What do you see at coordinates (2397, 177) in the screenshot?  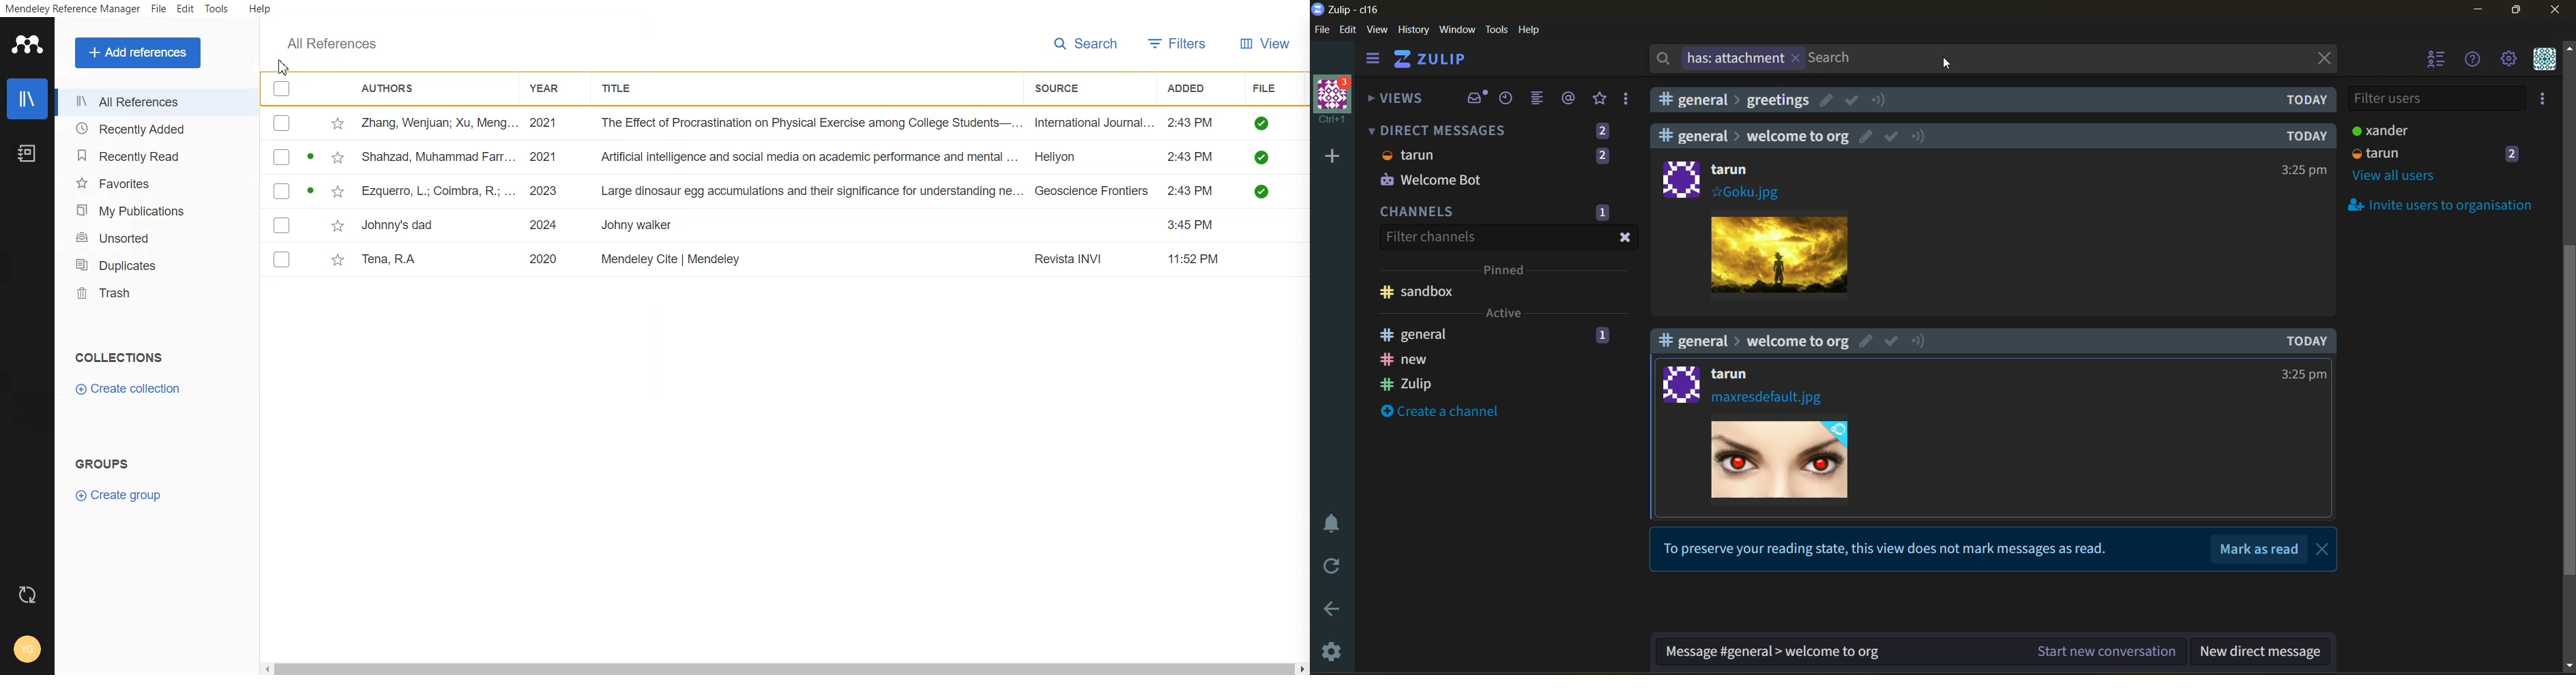 I see `view all users` at bounding box center [2397, 177].